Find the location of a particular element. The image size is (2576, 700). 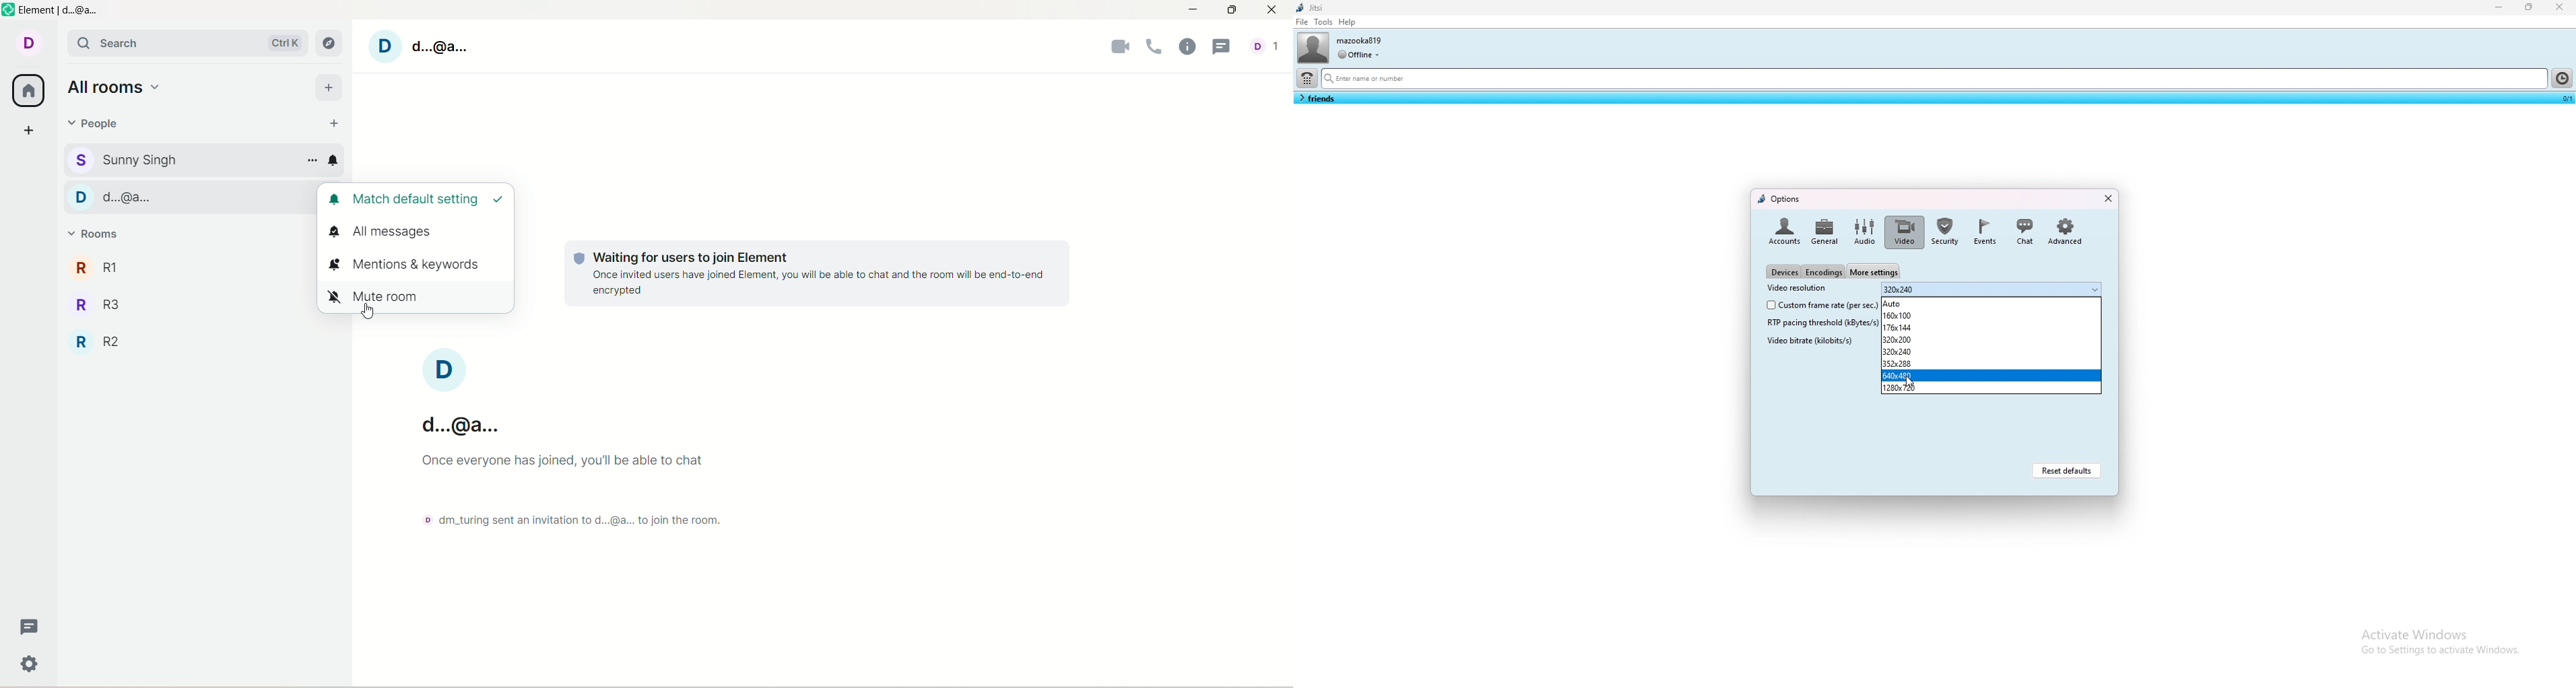

account is located at coordinates (450, 393).